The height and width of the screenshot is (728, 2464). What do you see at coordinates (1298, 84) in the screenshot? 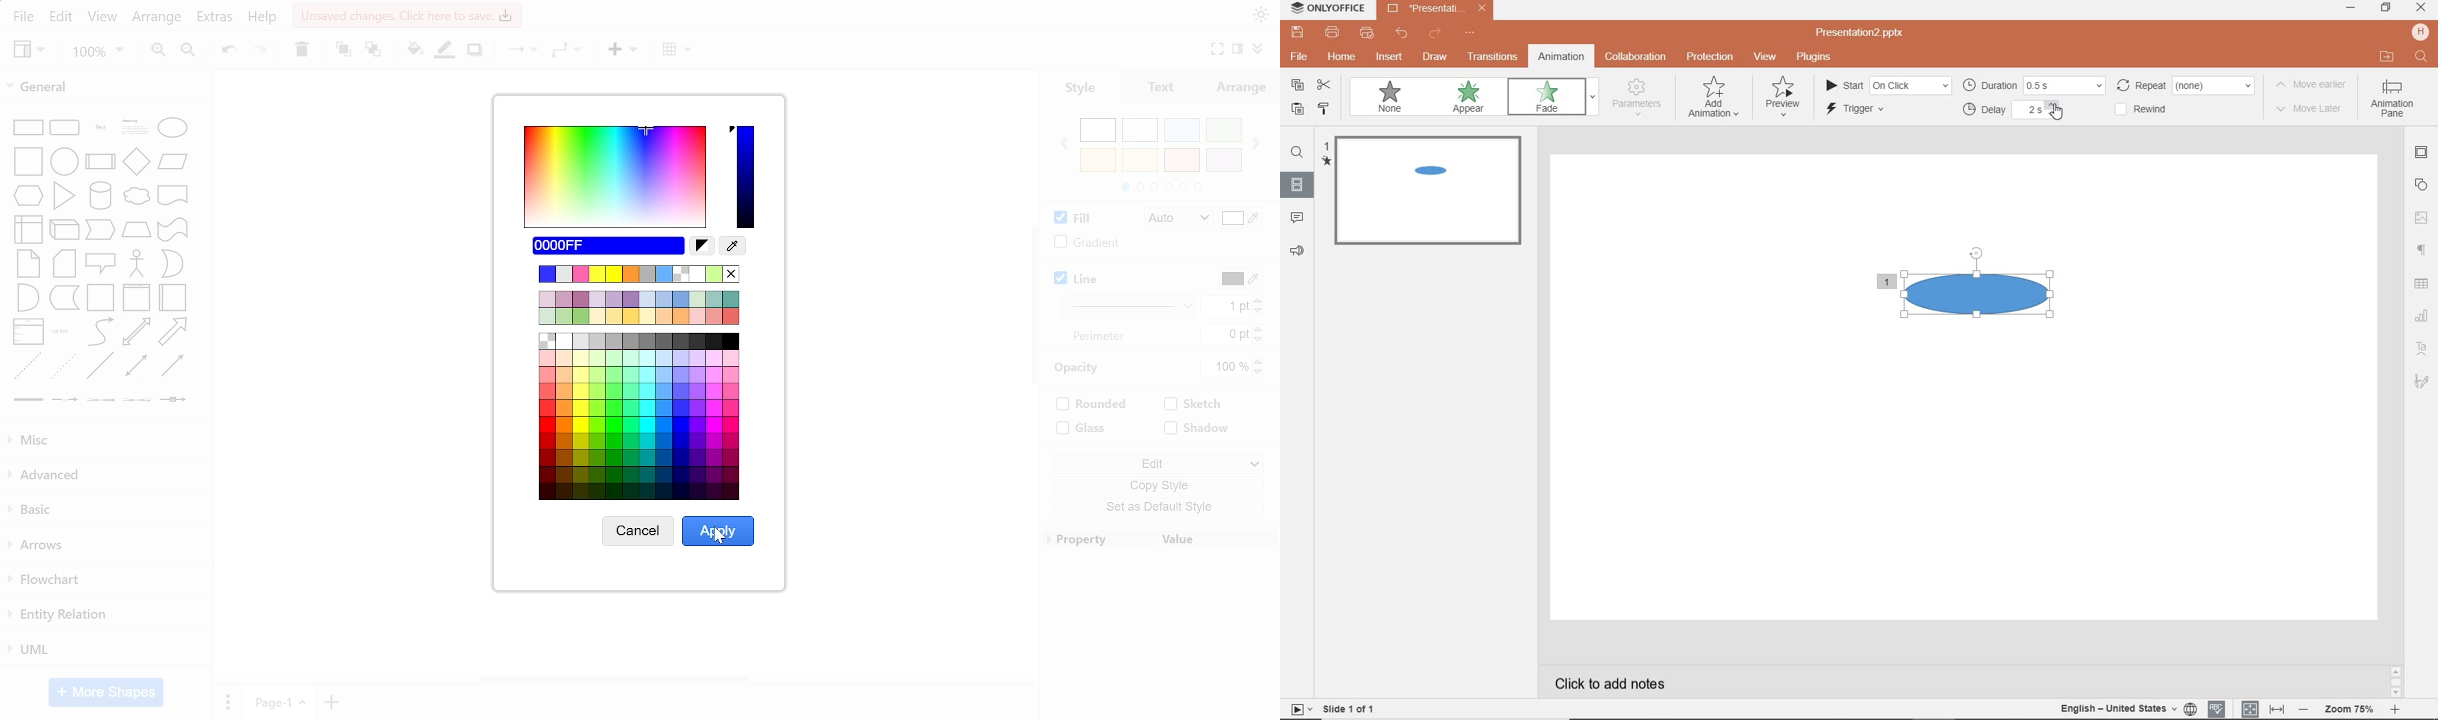
I see `copy` at bounding box center [1298, 84].